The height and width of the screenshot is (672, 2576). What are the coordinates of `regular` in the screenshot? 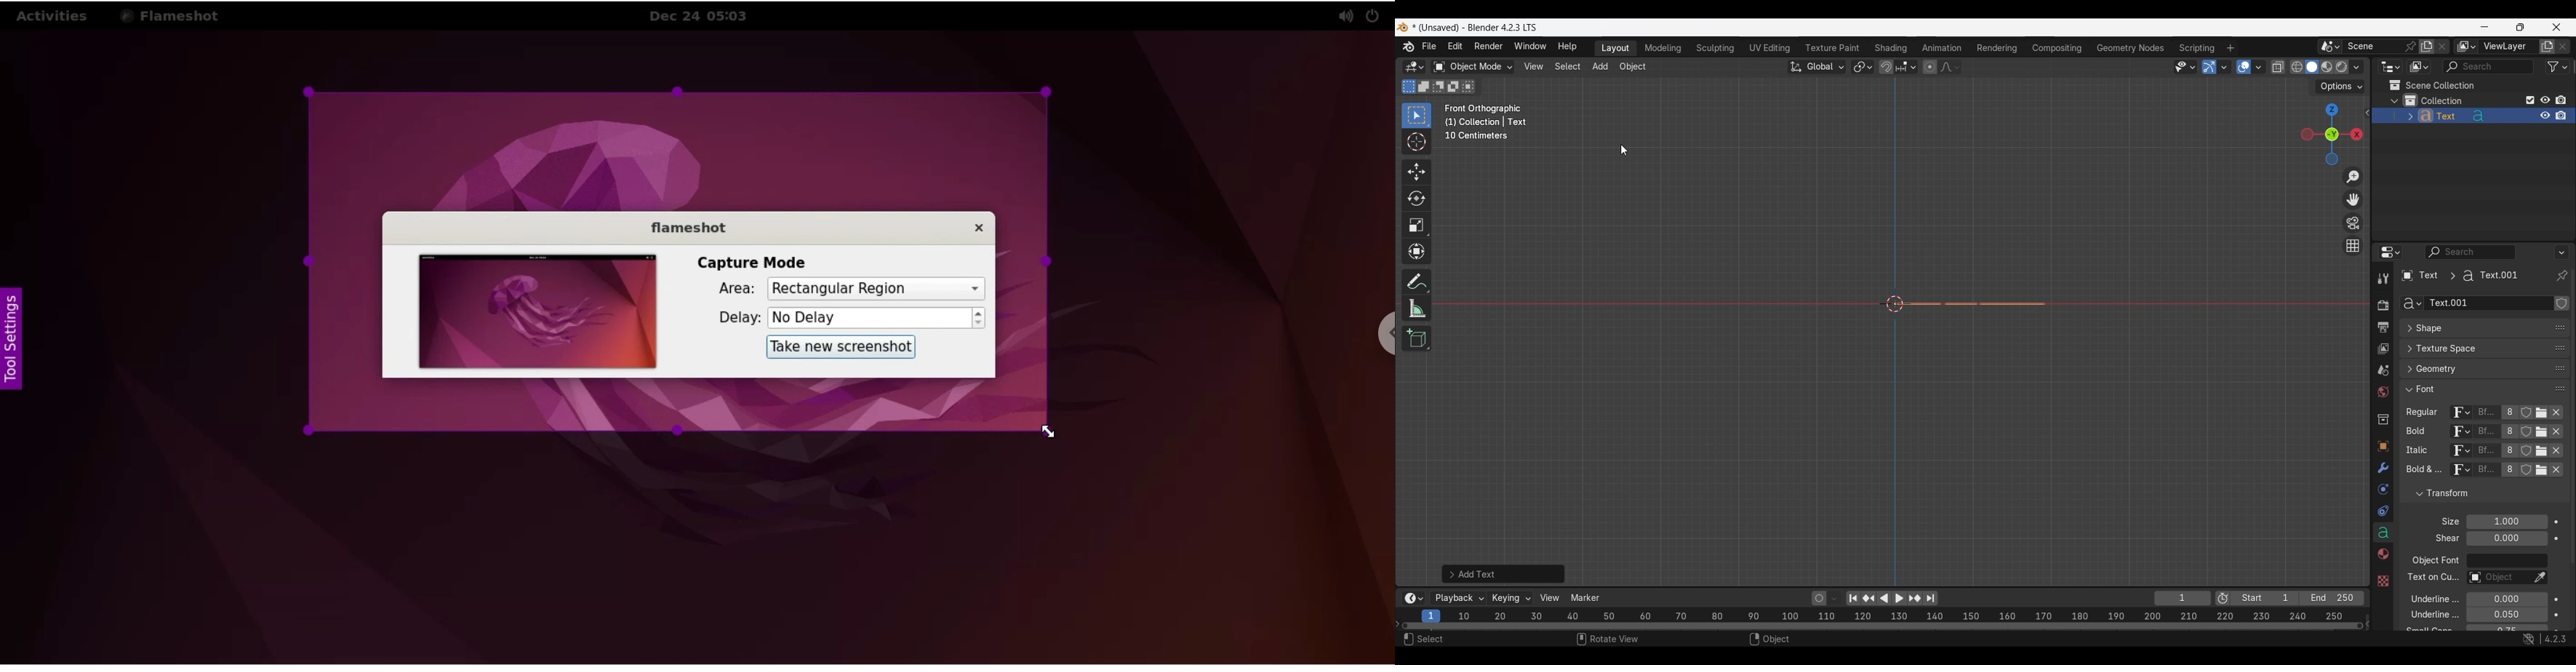 It's located at (2425, 413).